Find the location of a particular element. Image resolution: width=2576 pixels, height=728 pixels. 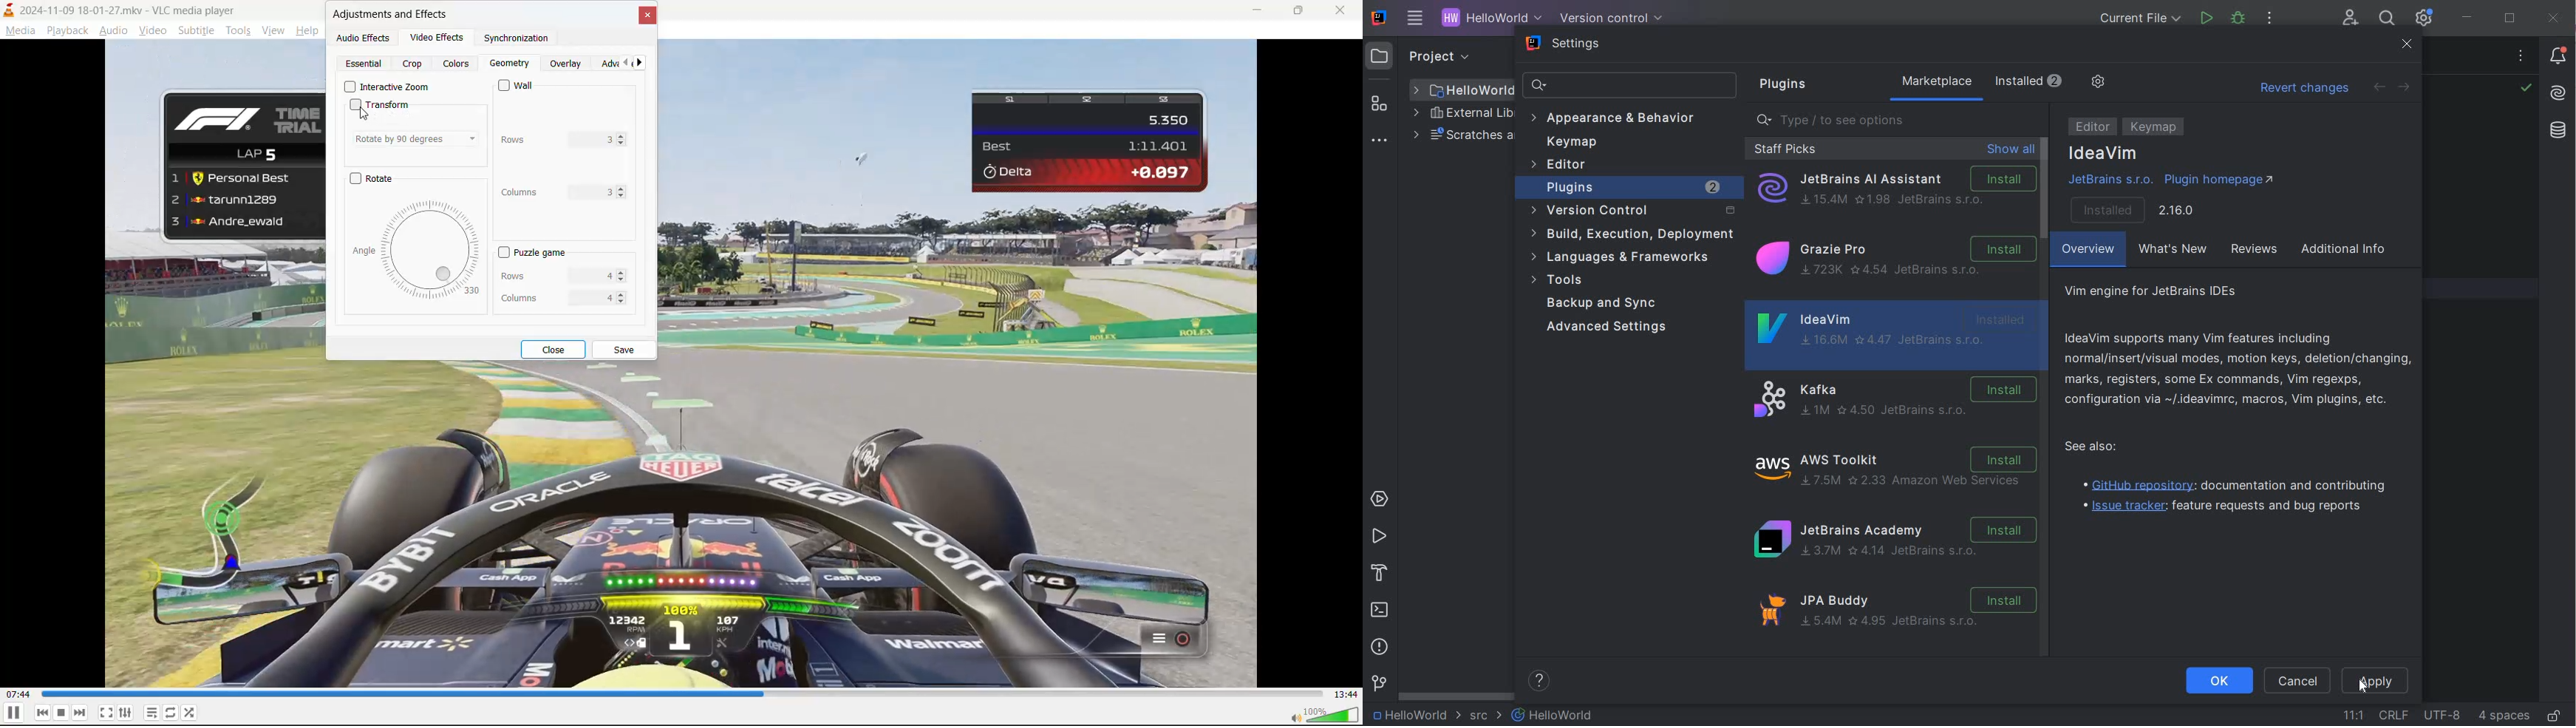

current track time is located at coordinates (21, 695).